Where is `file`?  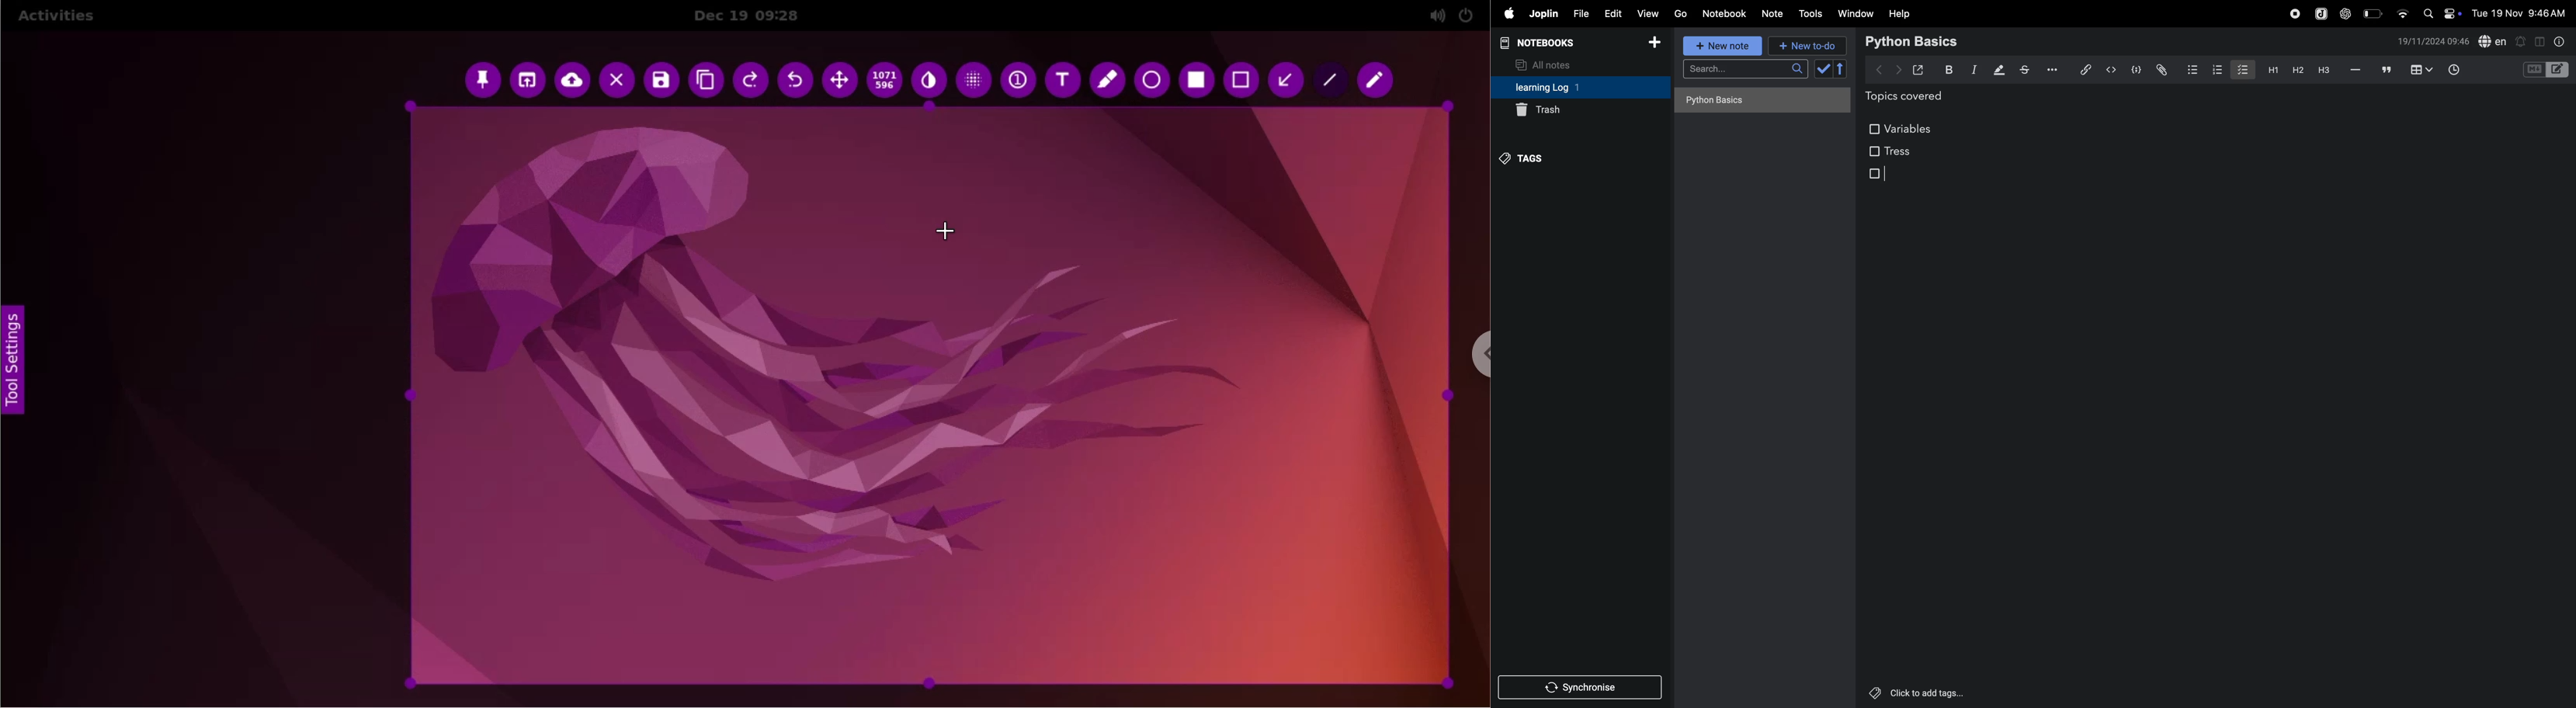 file is located at coordinates (1579, 14).